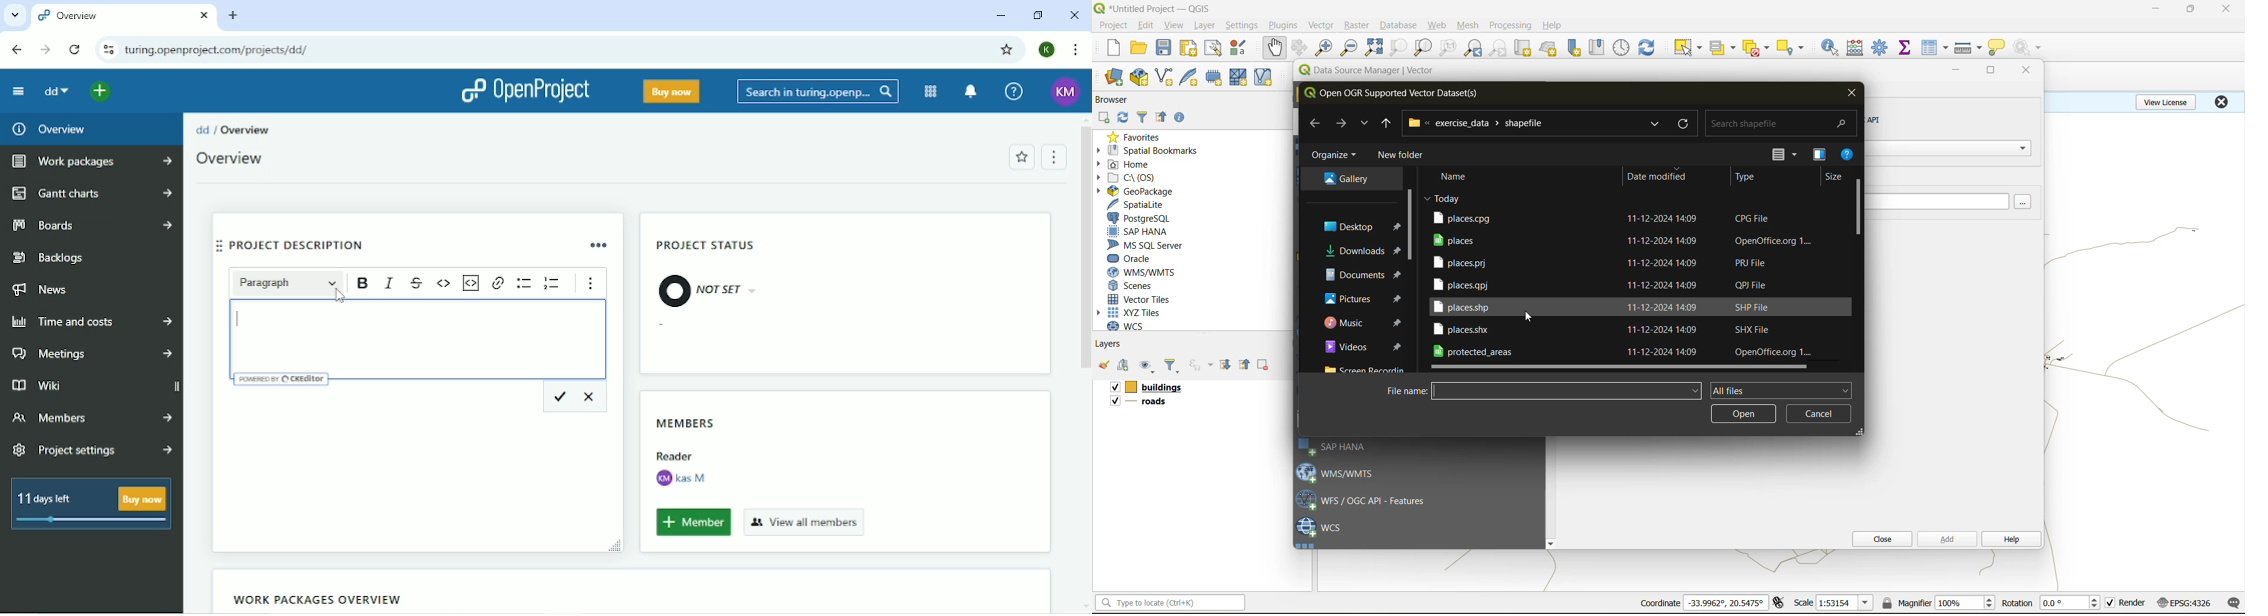  Describe the element at coordinates (1376, 73) in the screenshot. I see `data source manager` at that location.